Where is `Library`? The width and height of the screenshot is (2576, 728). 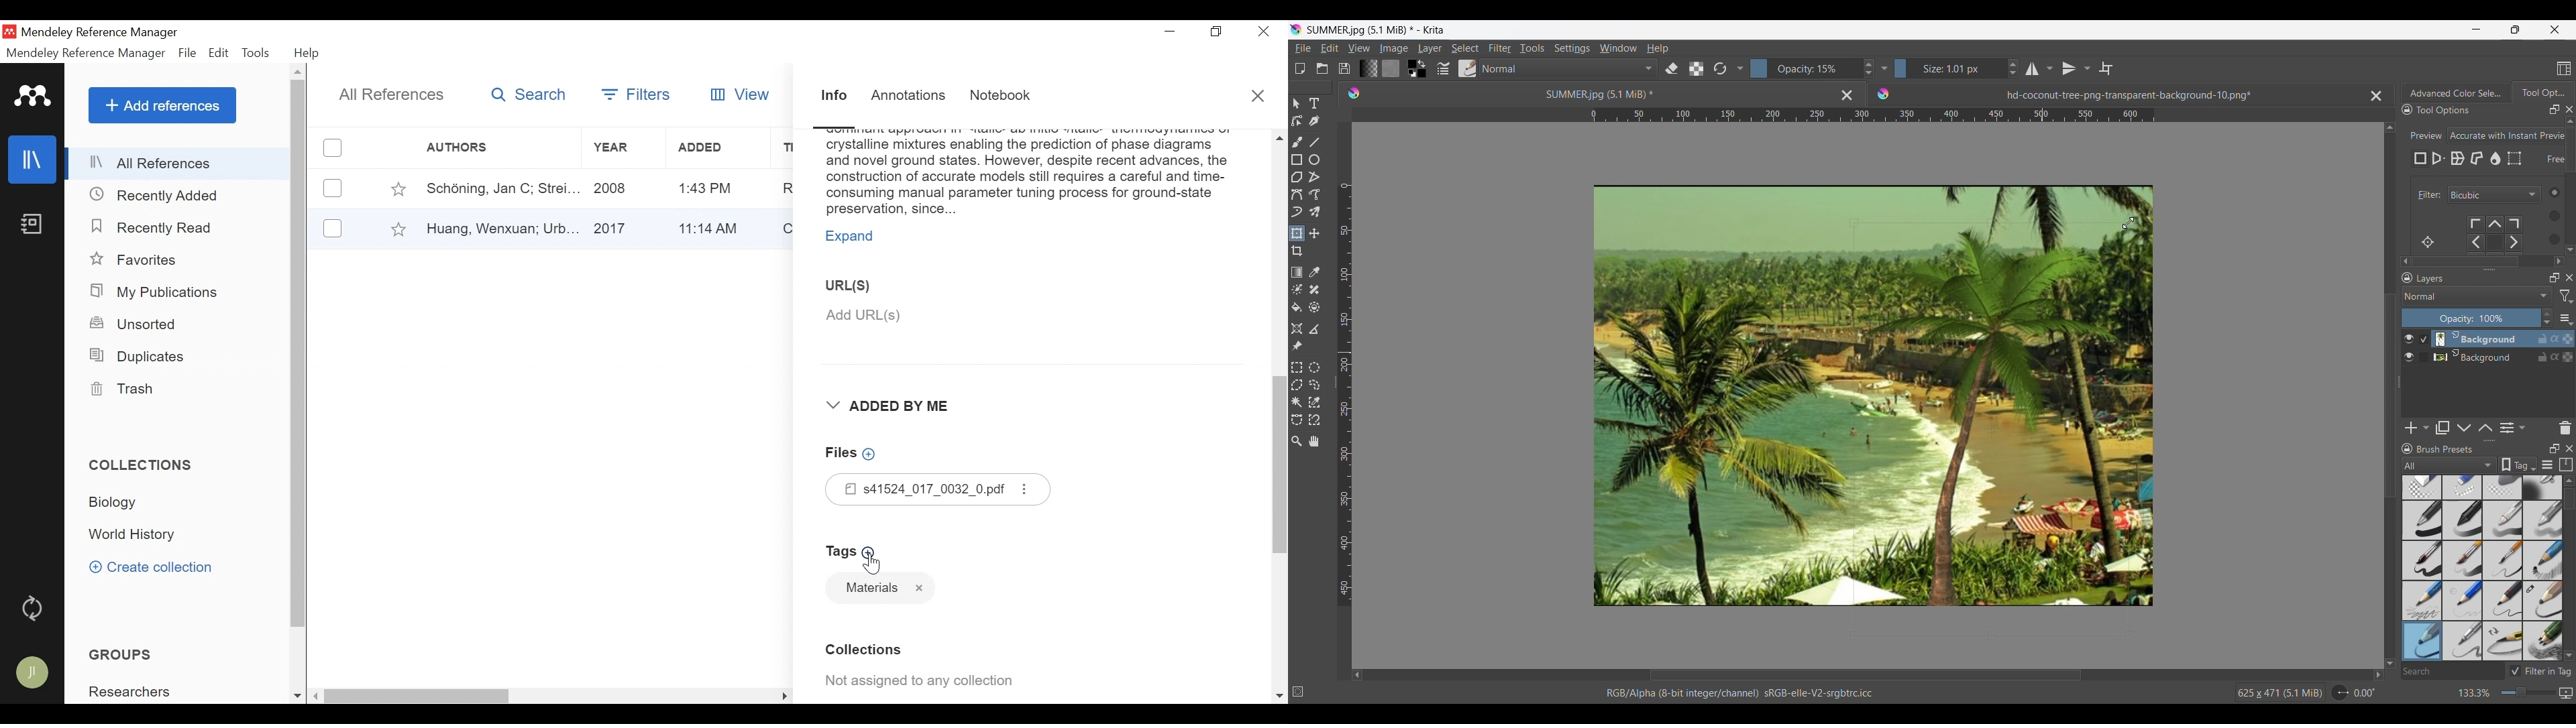
Library is located at coordinates (33, 159).